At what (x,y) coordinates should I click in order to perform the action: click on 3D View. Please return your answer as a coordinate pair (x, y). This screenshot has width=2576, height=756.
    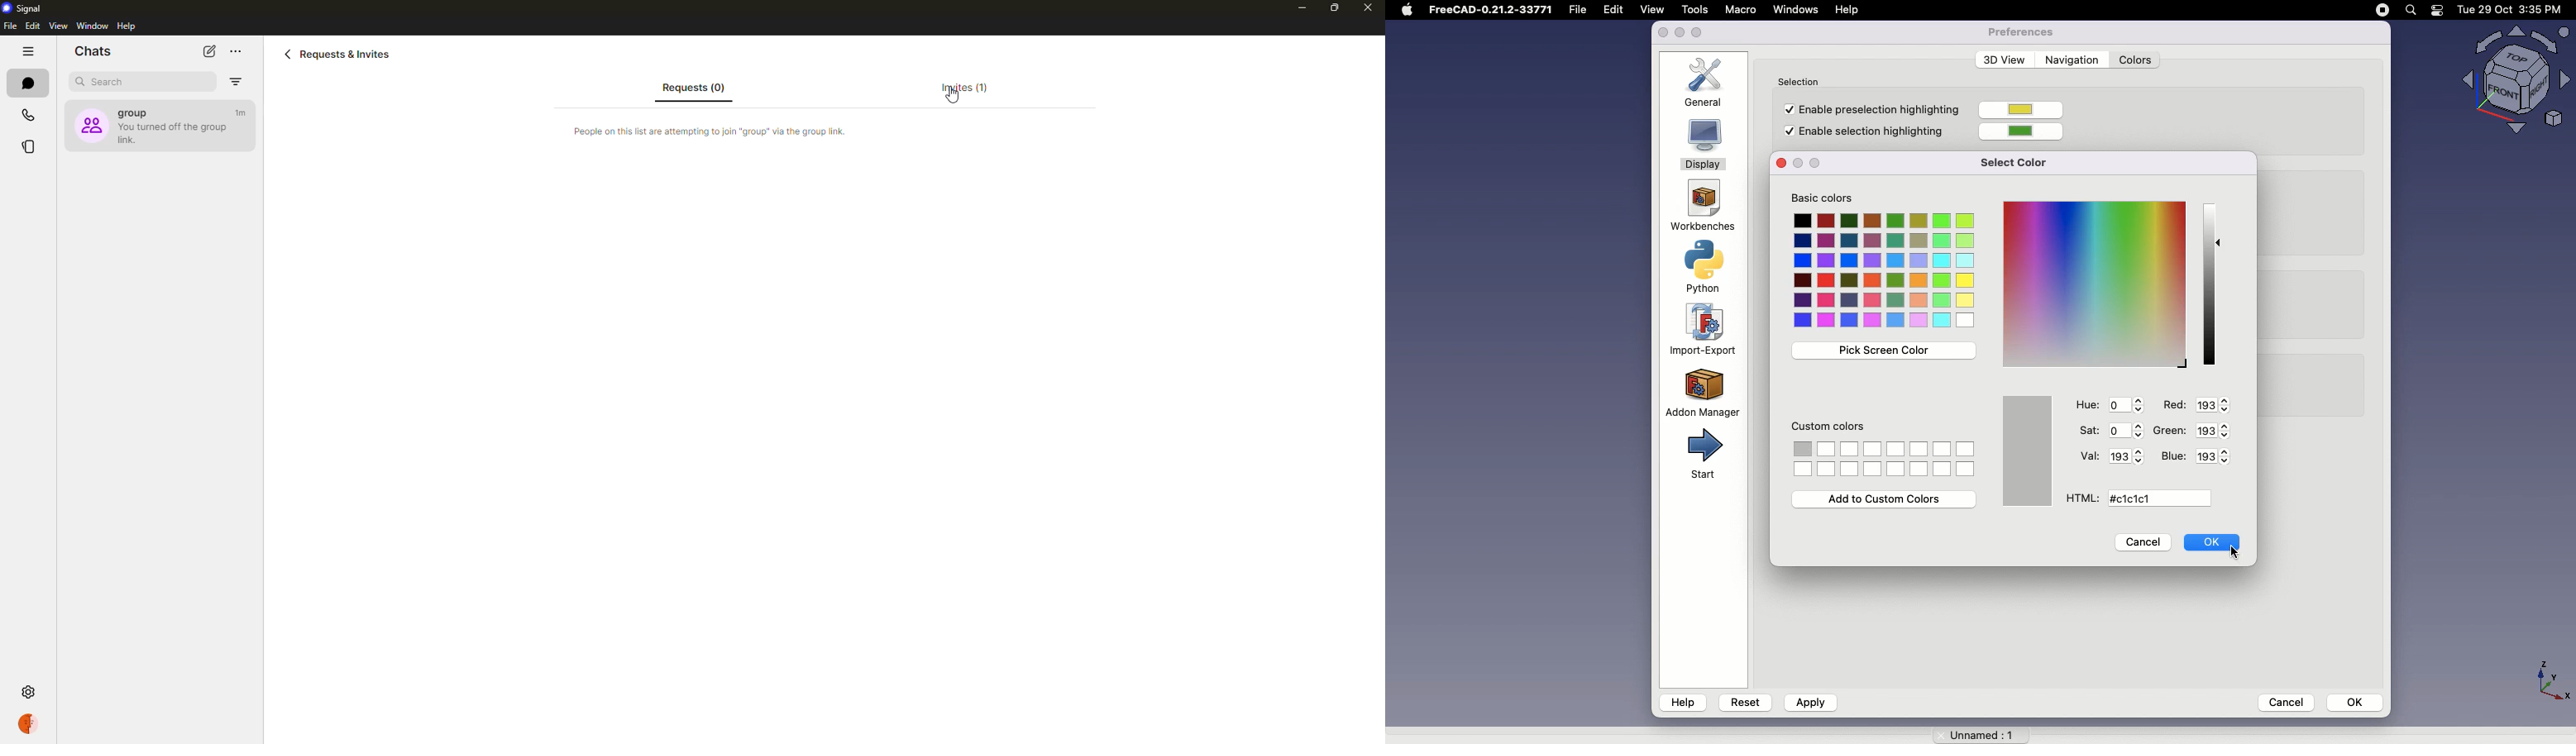
    Looking at the image, I should click on (2001, 60).